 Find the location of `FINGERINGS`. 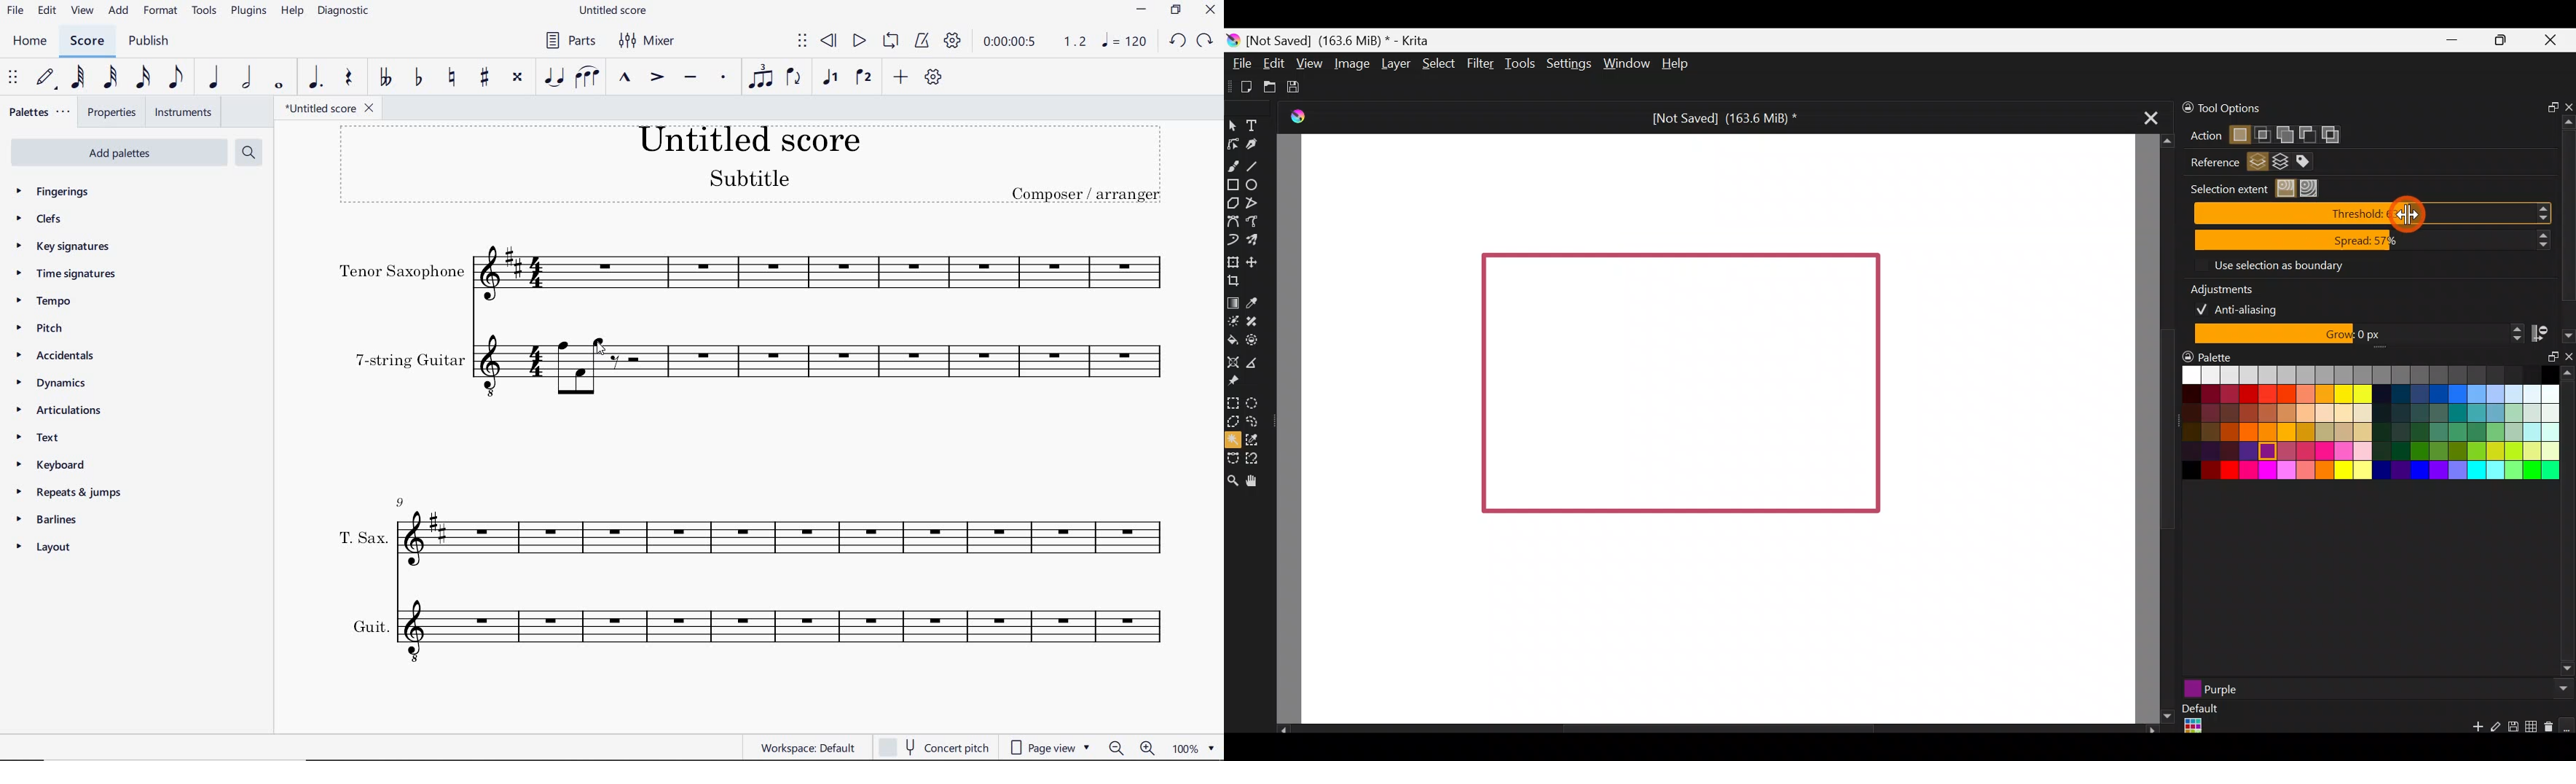

FINGERINGS is located at coordinates (61, 190).